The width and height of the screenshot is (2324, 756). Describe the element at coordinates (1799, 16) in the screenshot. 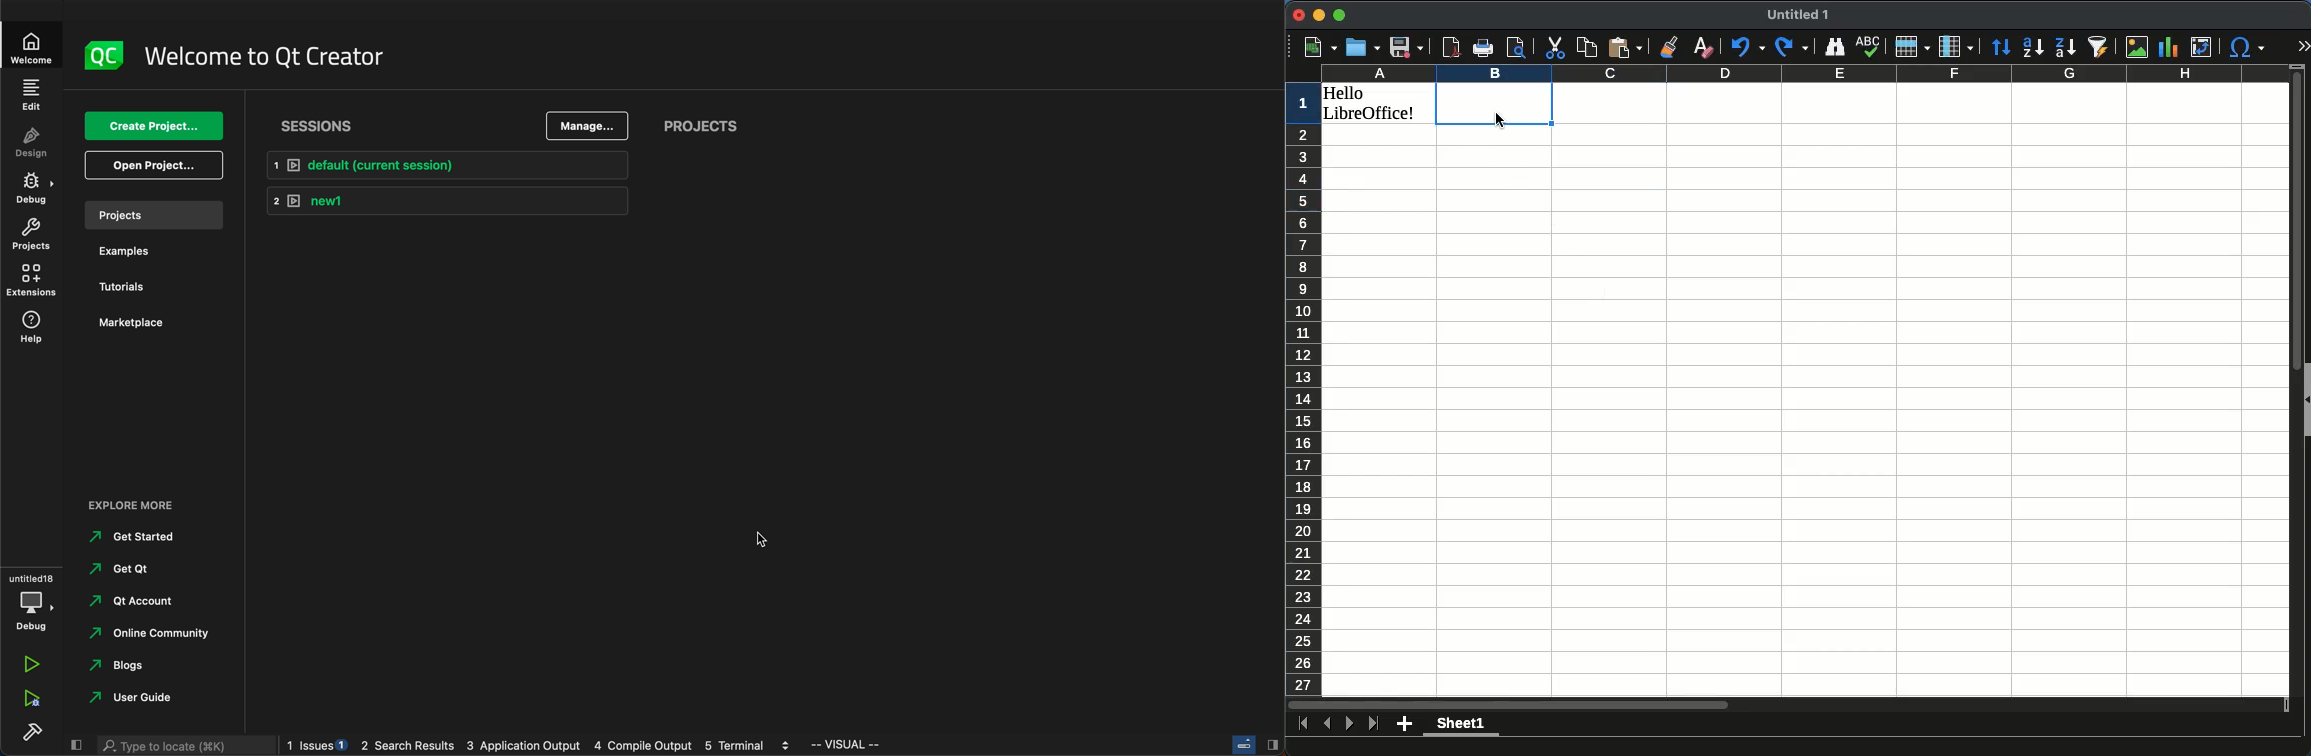

I see `untitled 1` at that location.